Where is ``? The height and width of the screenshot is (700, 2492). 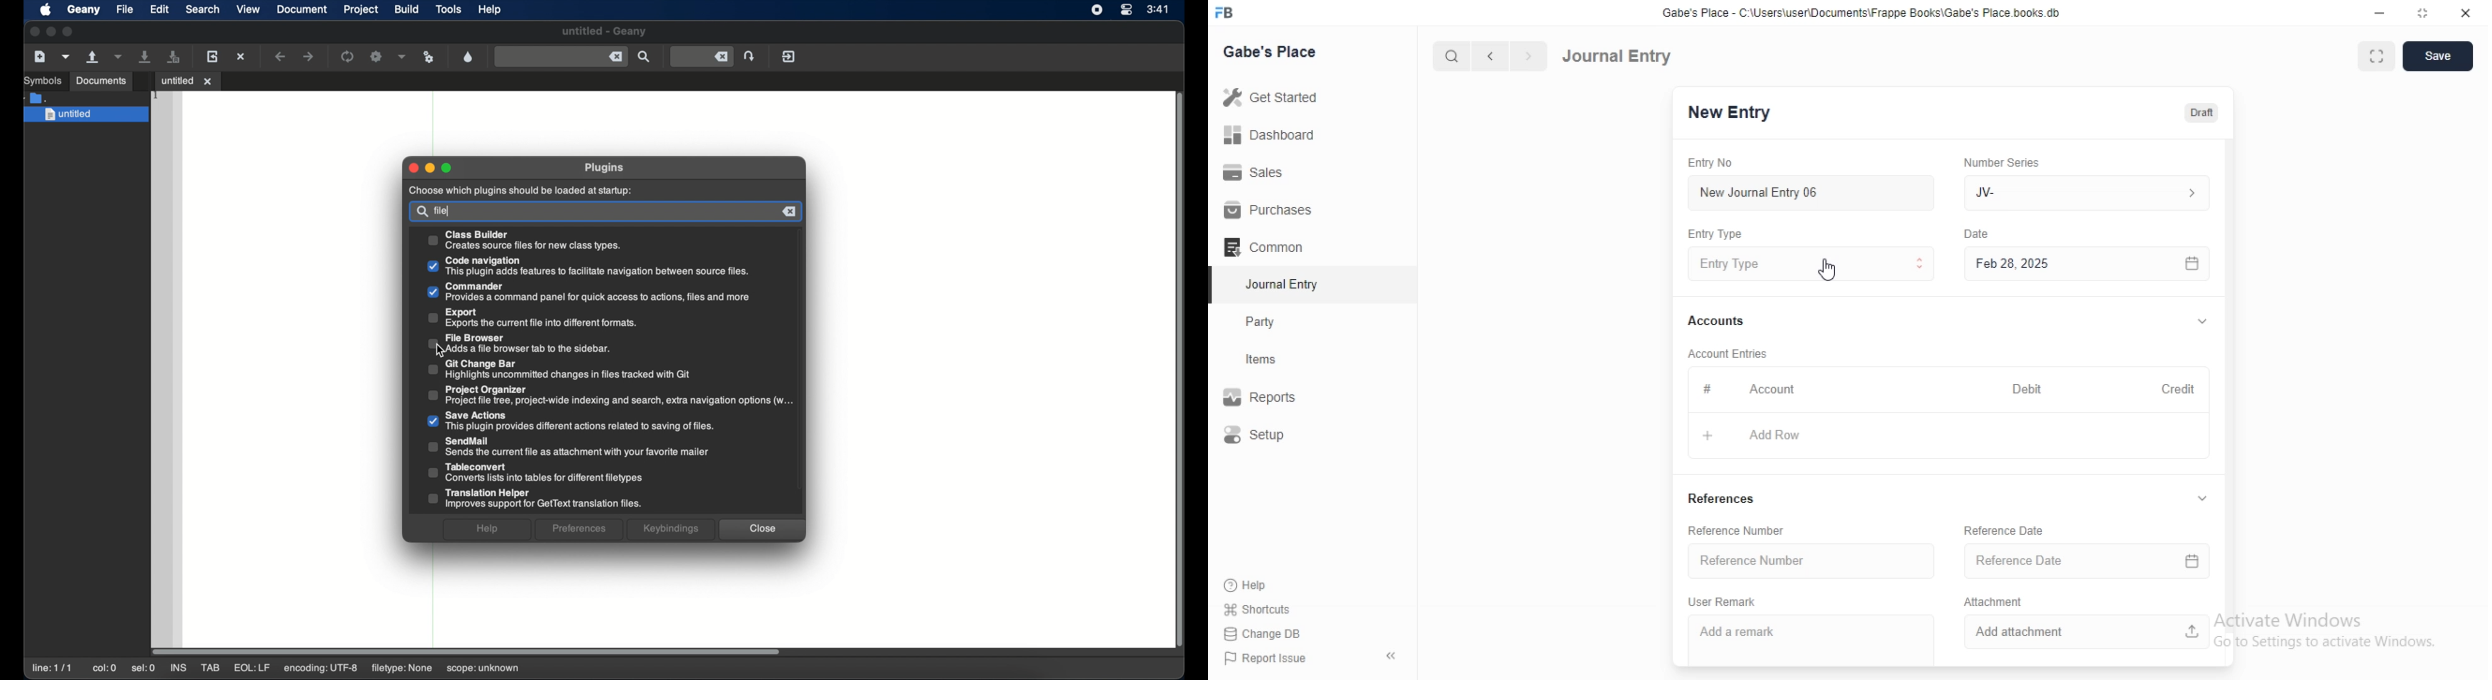  is located at coordinates (414, 168).